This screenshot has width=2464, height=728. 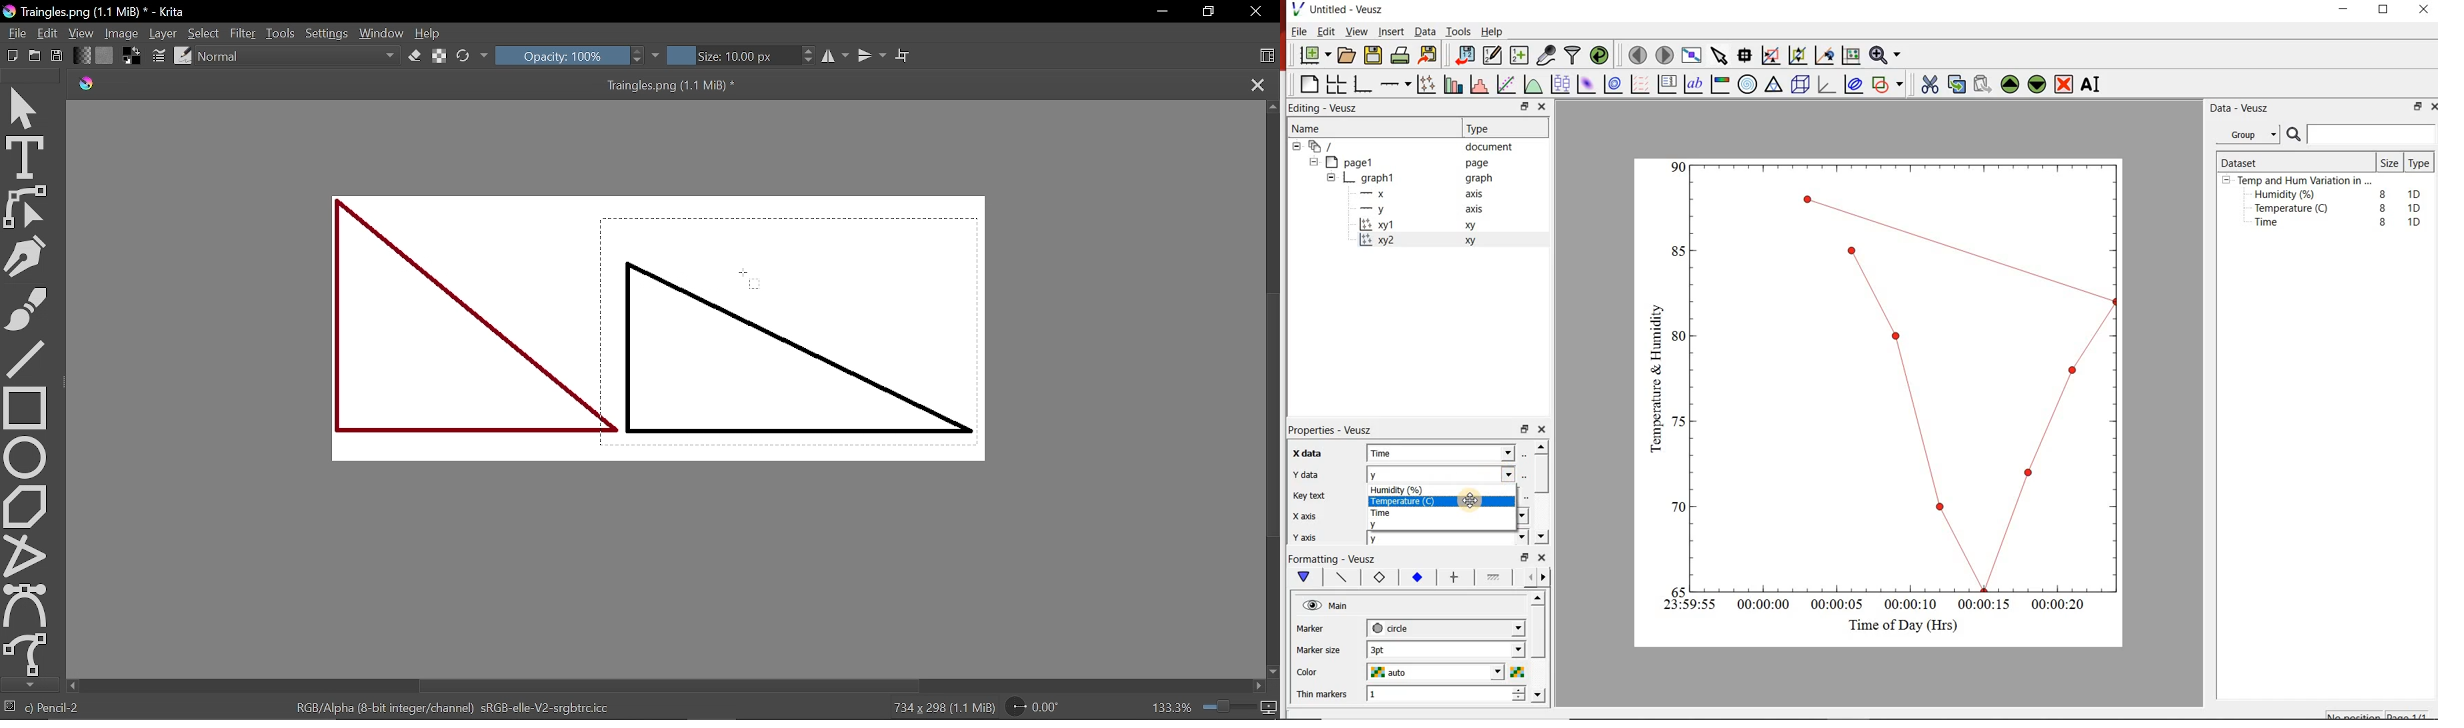 What do you see at coordinates (1430, 54) in the screenshot?
I see `Export to graphics format` at bounding box center [1430, 54].